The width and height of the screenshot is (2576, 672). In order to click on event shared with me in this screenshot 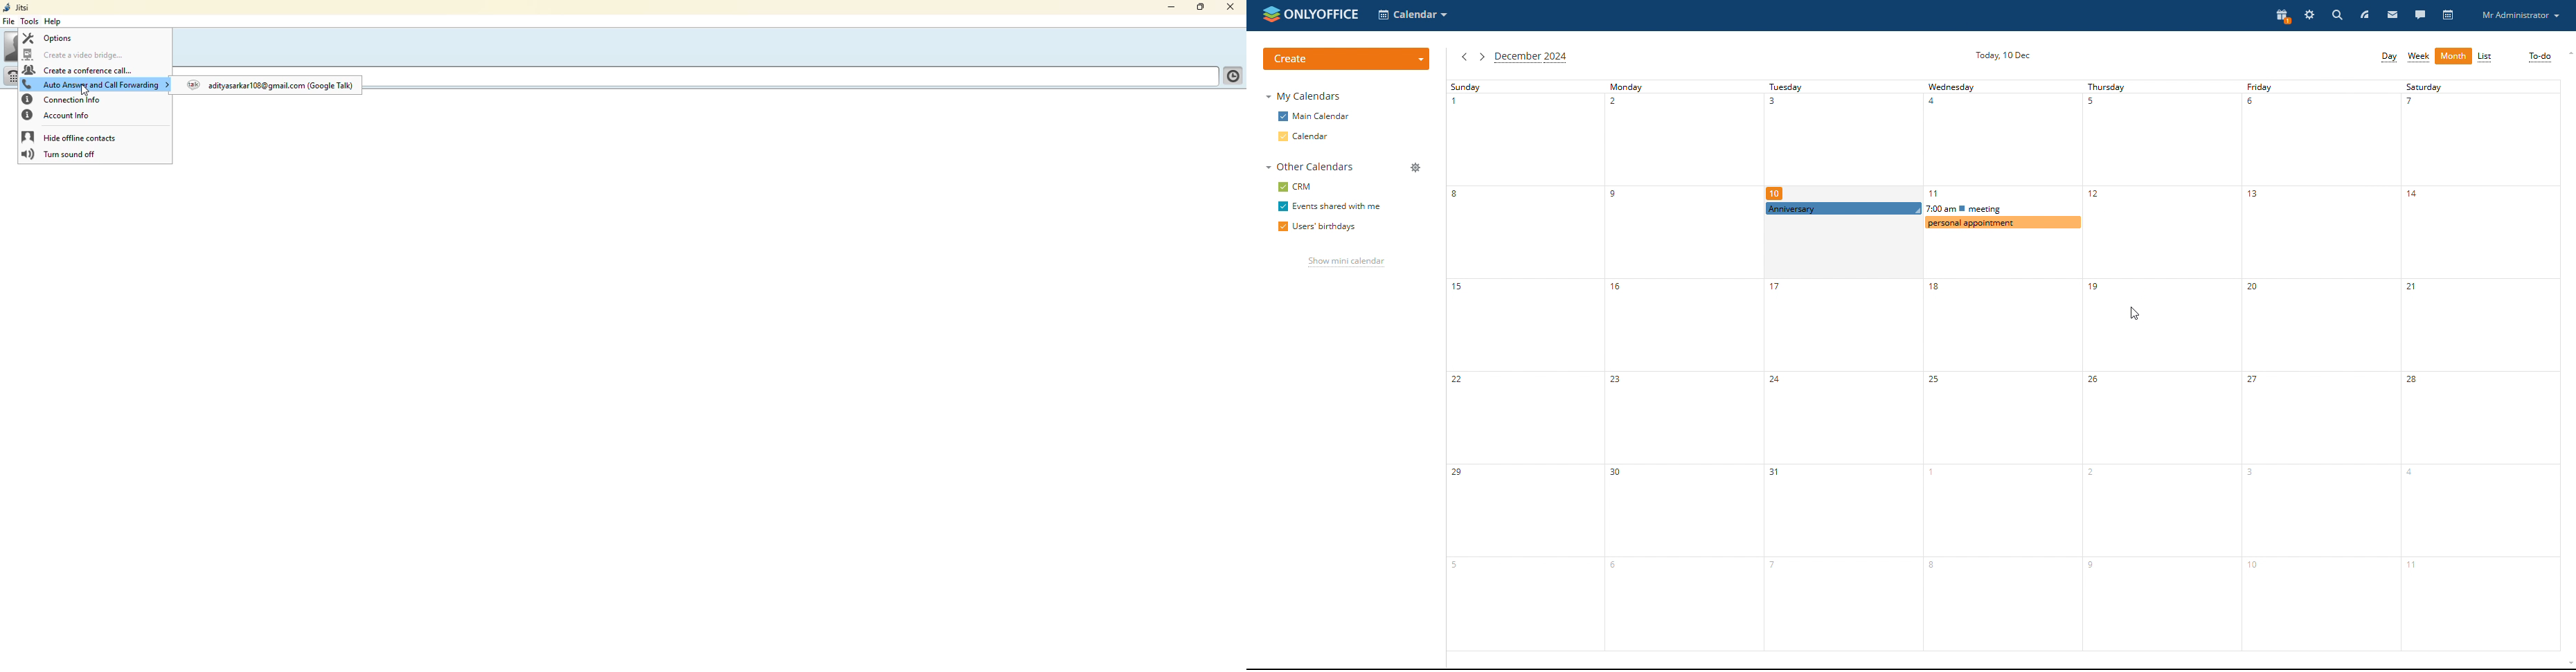, I will do `click(1329, 207)`.